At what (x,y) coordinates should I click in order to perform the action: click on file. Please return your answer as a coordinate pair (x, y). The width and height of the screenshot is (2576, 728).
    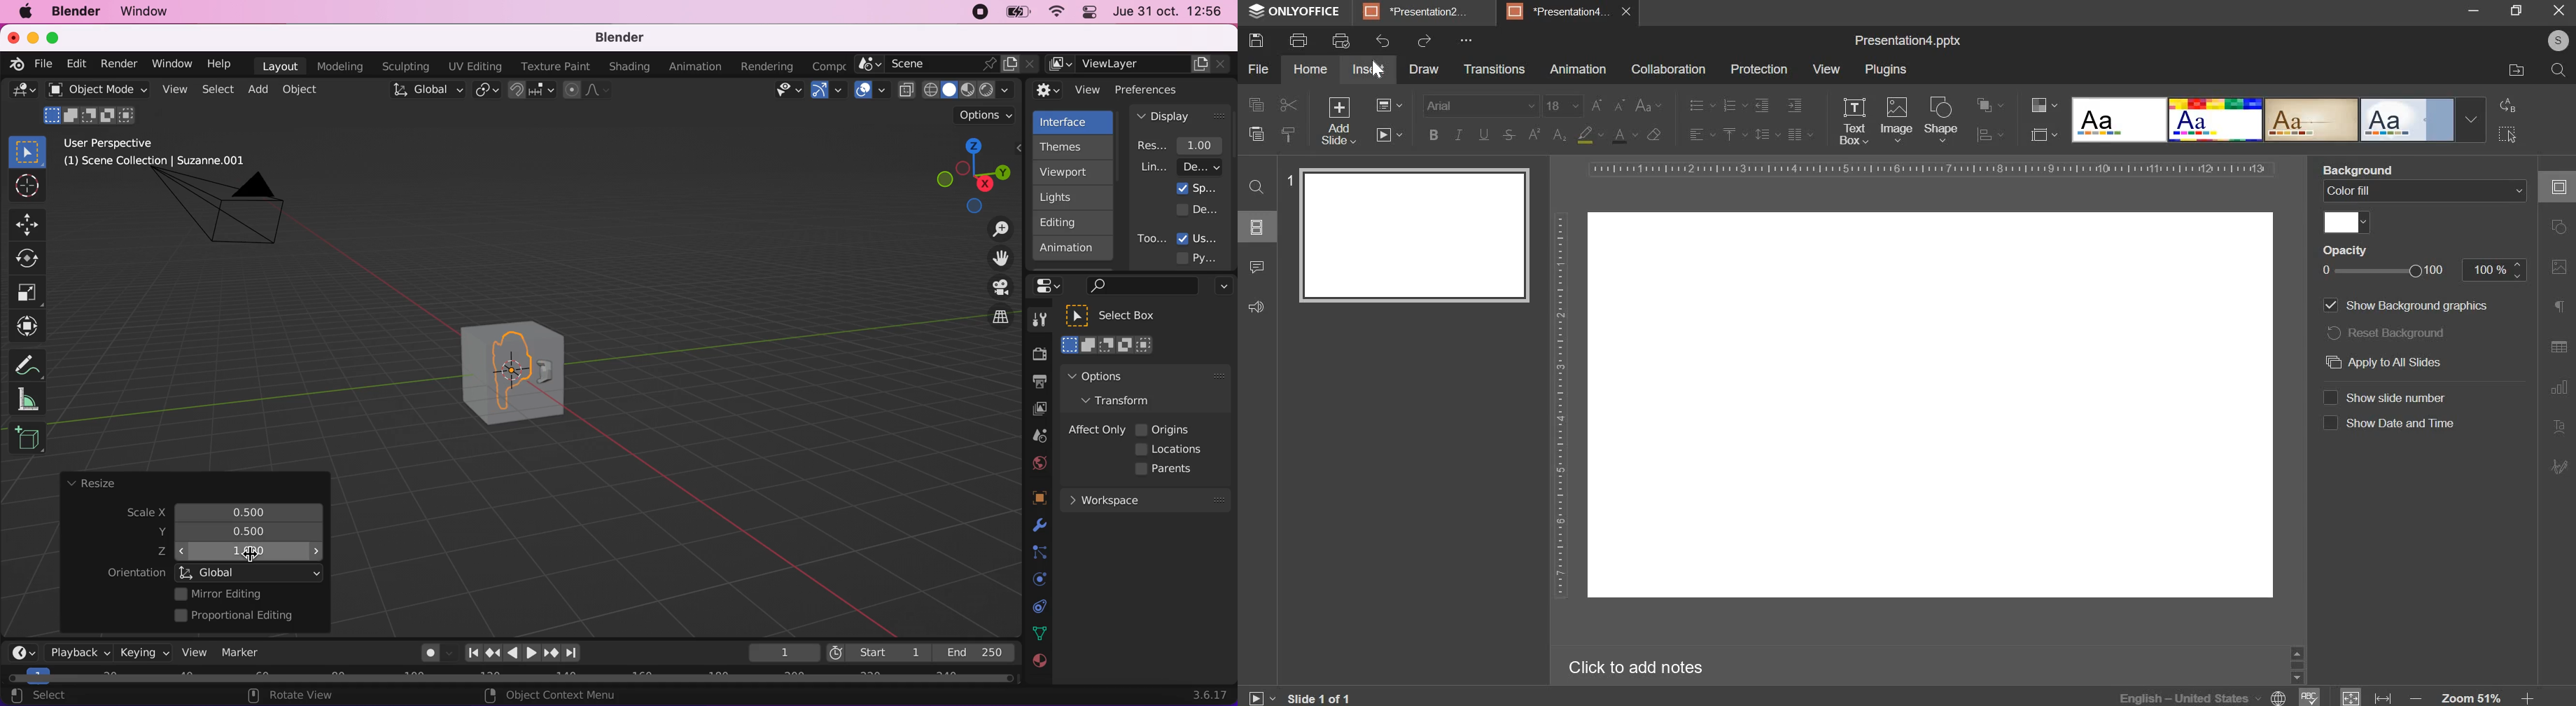
    Looking at the image, I should click on (1258, 69).